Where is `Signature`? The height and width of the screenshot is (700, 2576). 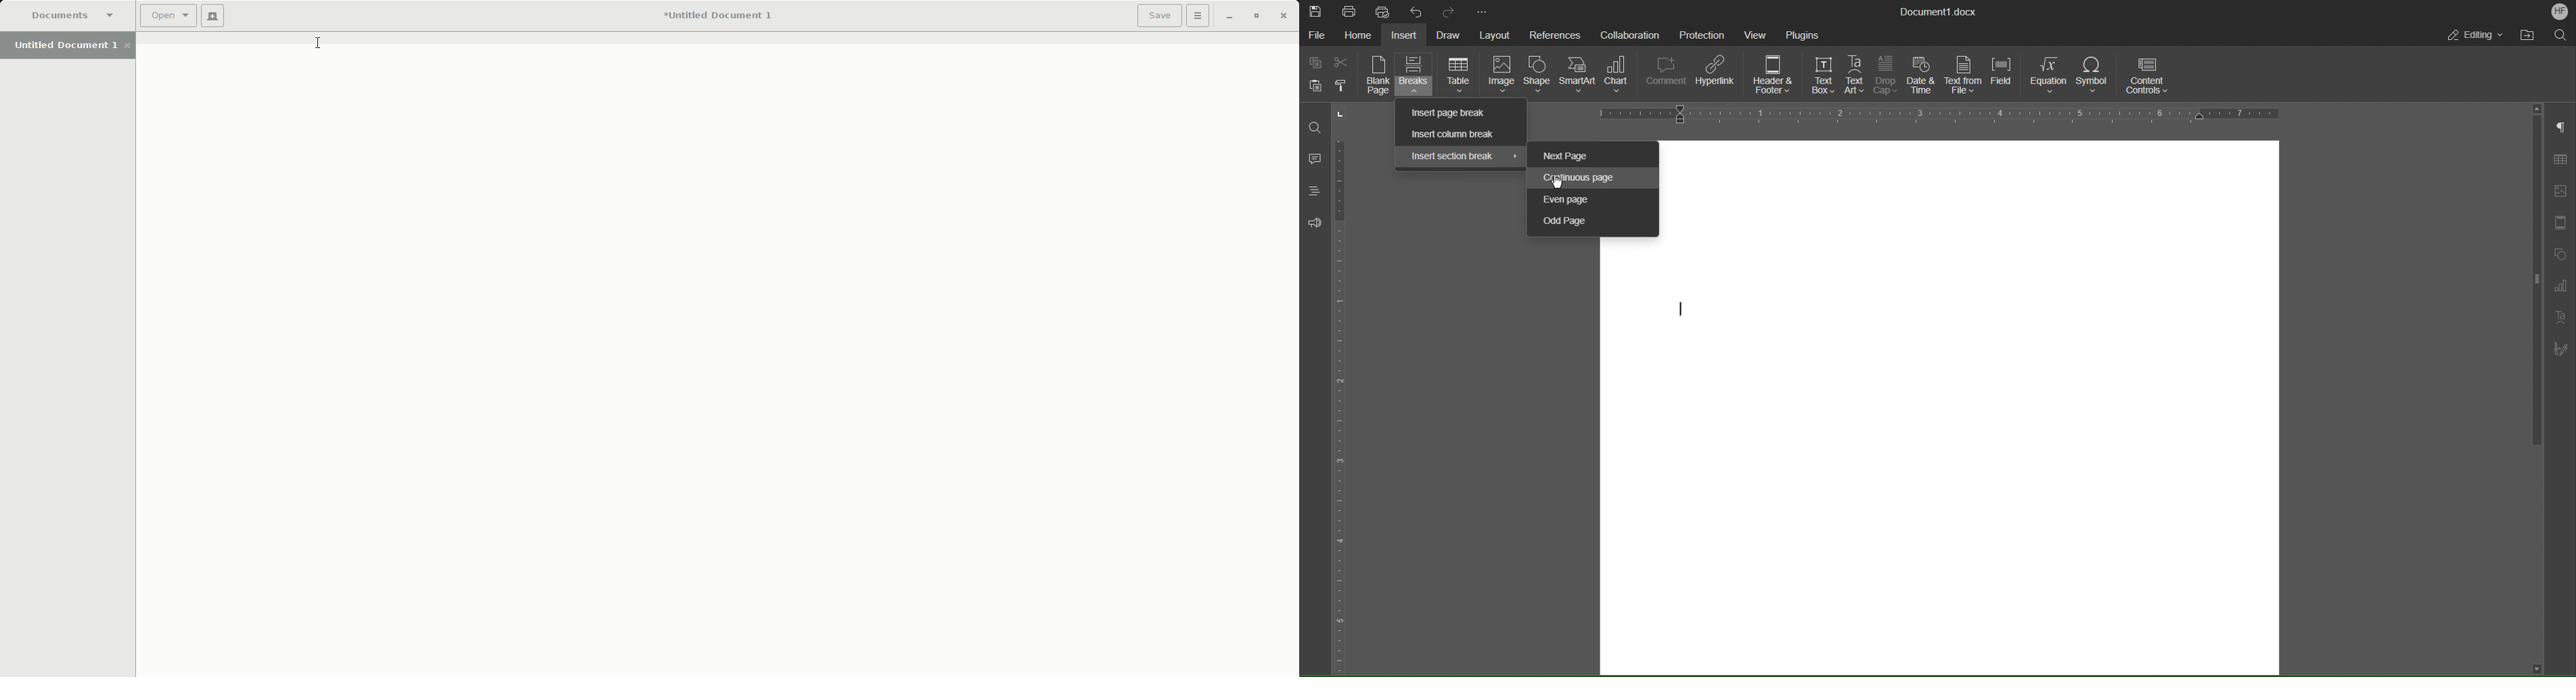
Signature is located at coordinates (2561, 349).